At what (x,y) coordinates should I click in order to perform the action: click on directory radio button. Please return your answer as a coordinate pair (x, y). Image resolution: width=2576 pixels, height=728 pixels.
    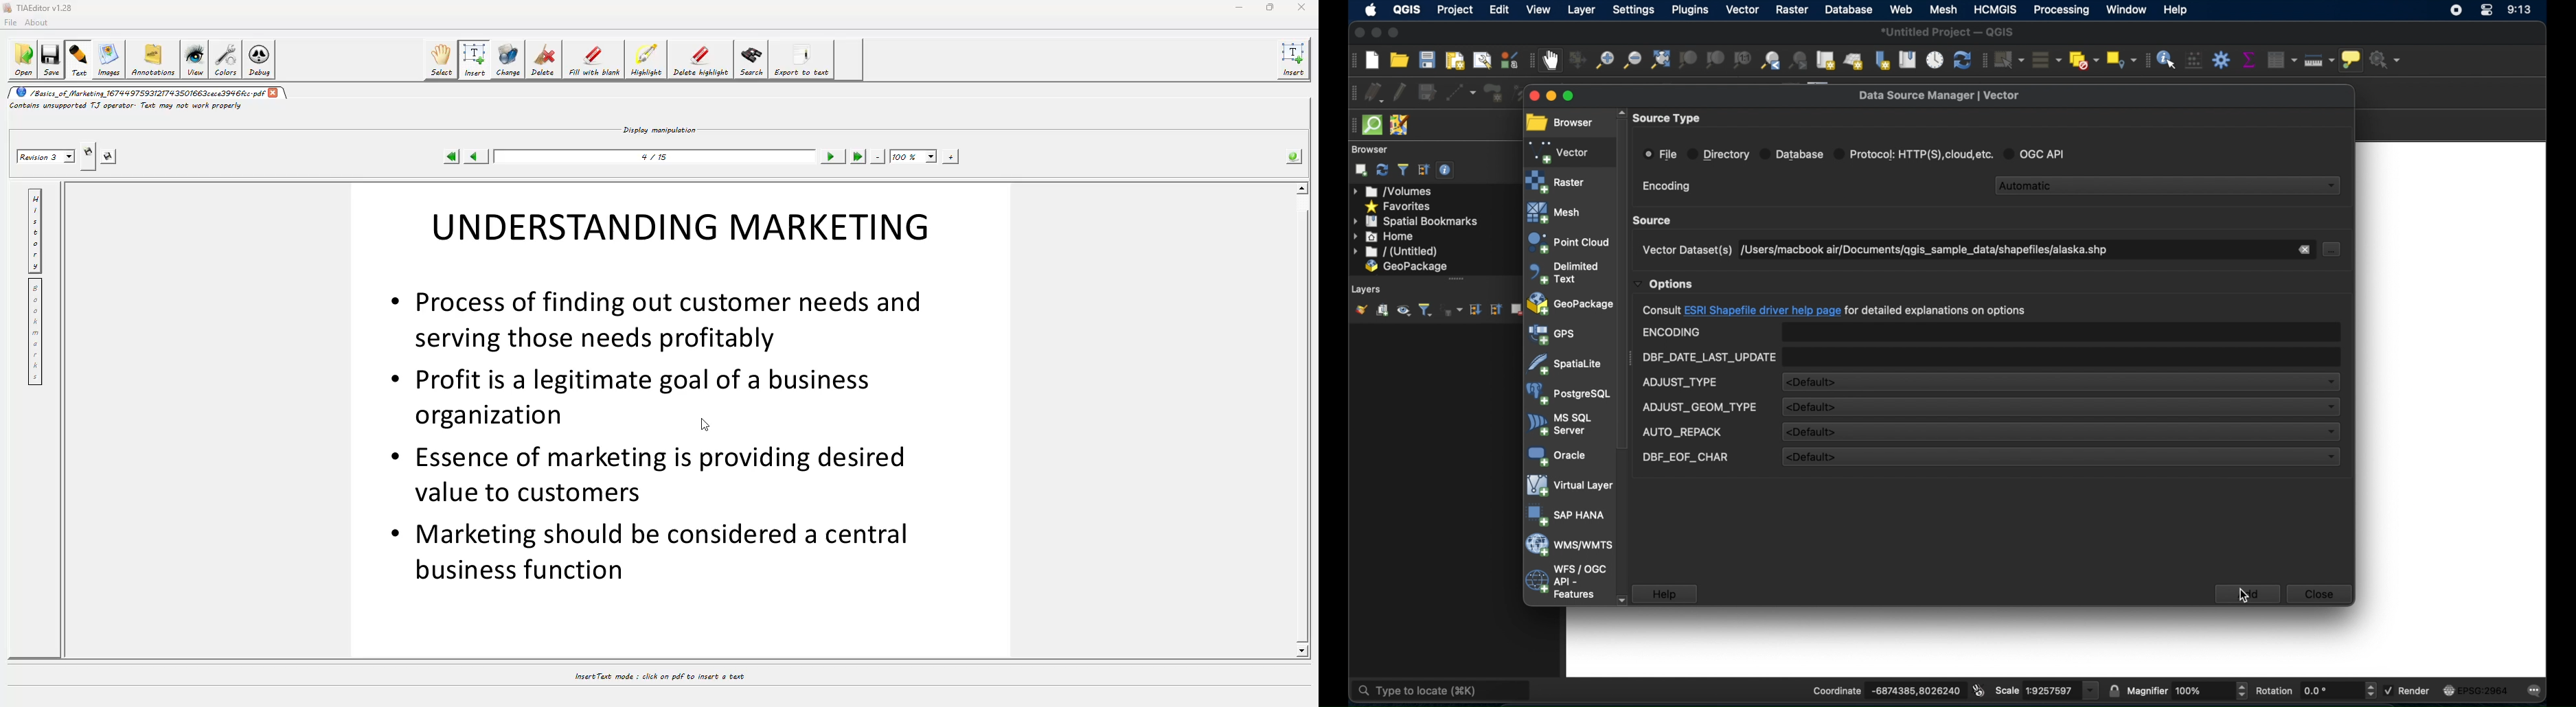
    Looking at the image, I should click on (1719, 154).